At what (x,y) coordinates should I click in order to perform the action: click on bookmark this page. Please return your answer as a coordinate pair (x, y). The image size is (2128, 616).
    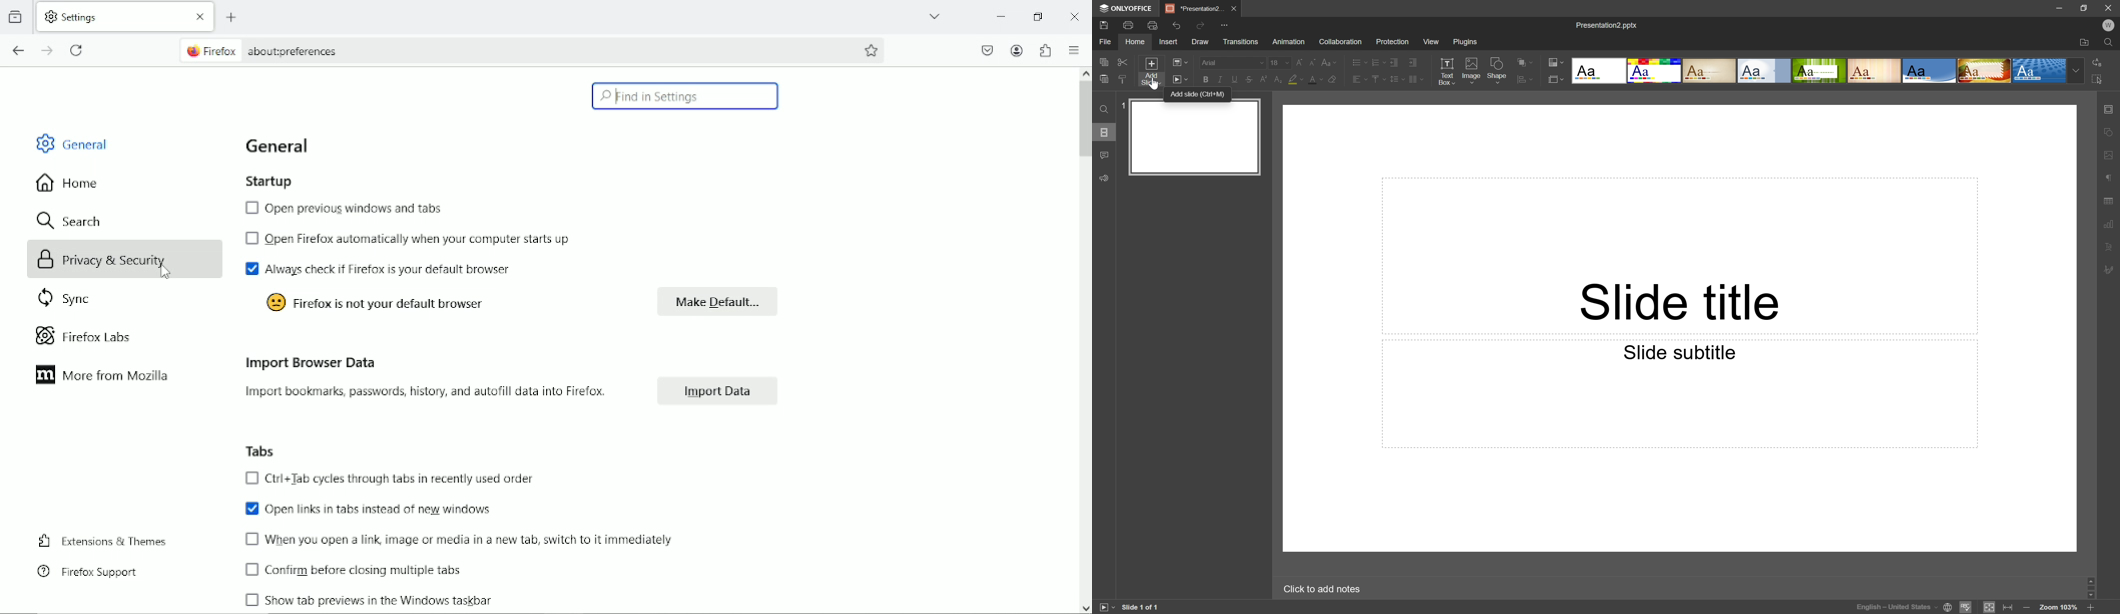
    Looking at the image, I should click on (870, 50).